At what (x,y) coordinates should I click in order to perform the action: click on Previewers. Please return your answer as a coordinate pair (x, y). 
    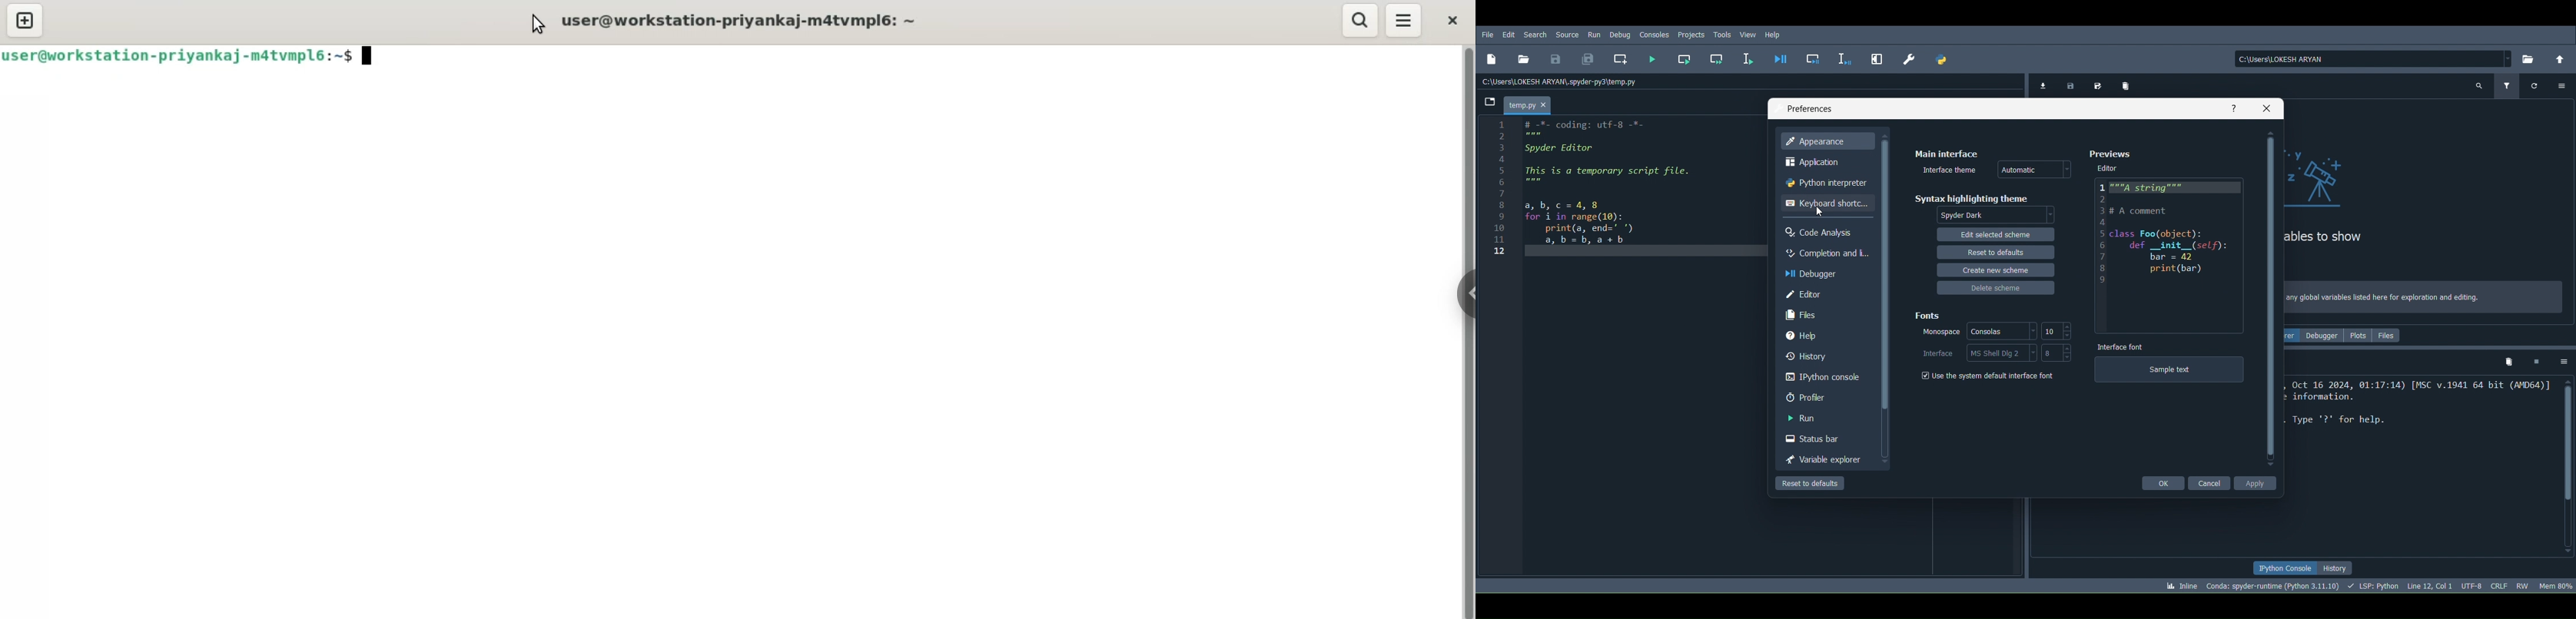
    Looking at the image, I should click on (2113, 153).